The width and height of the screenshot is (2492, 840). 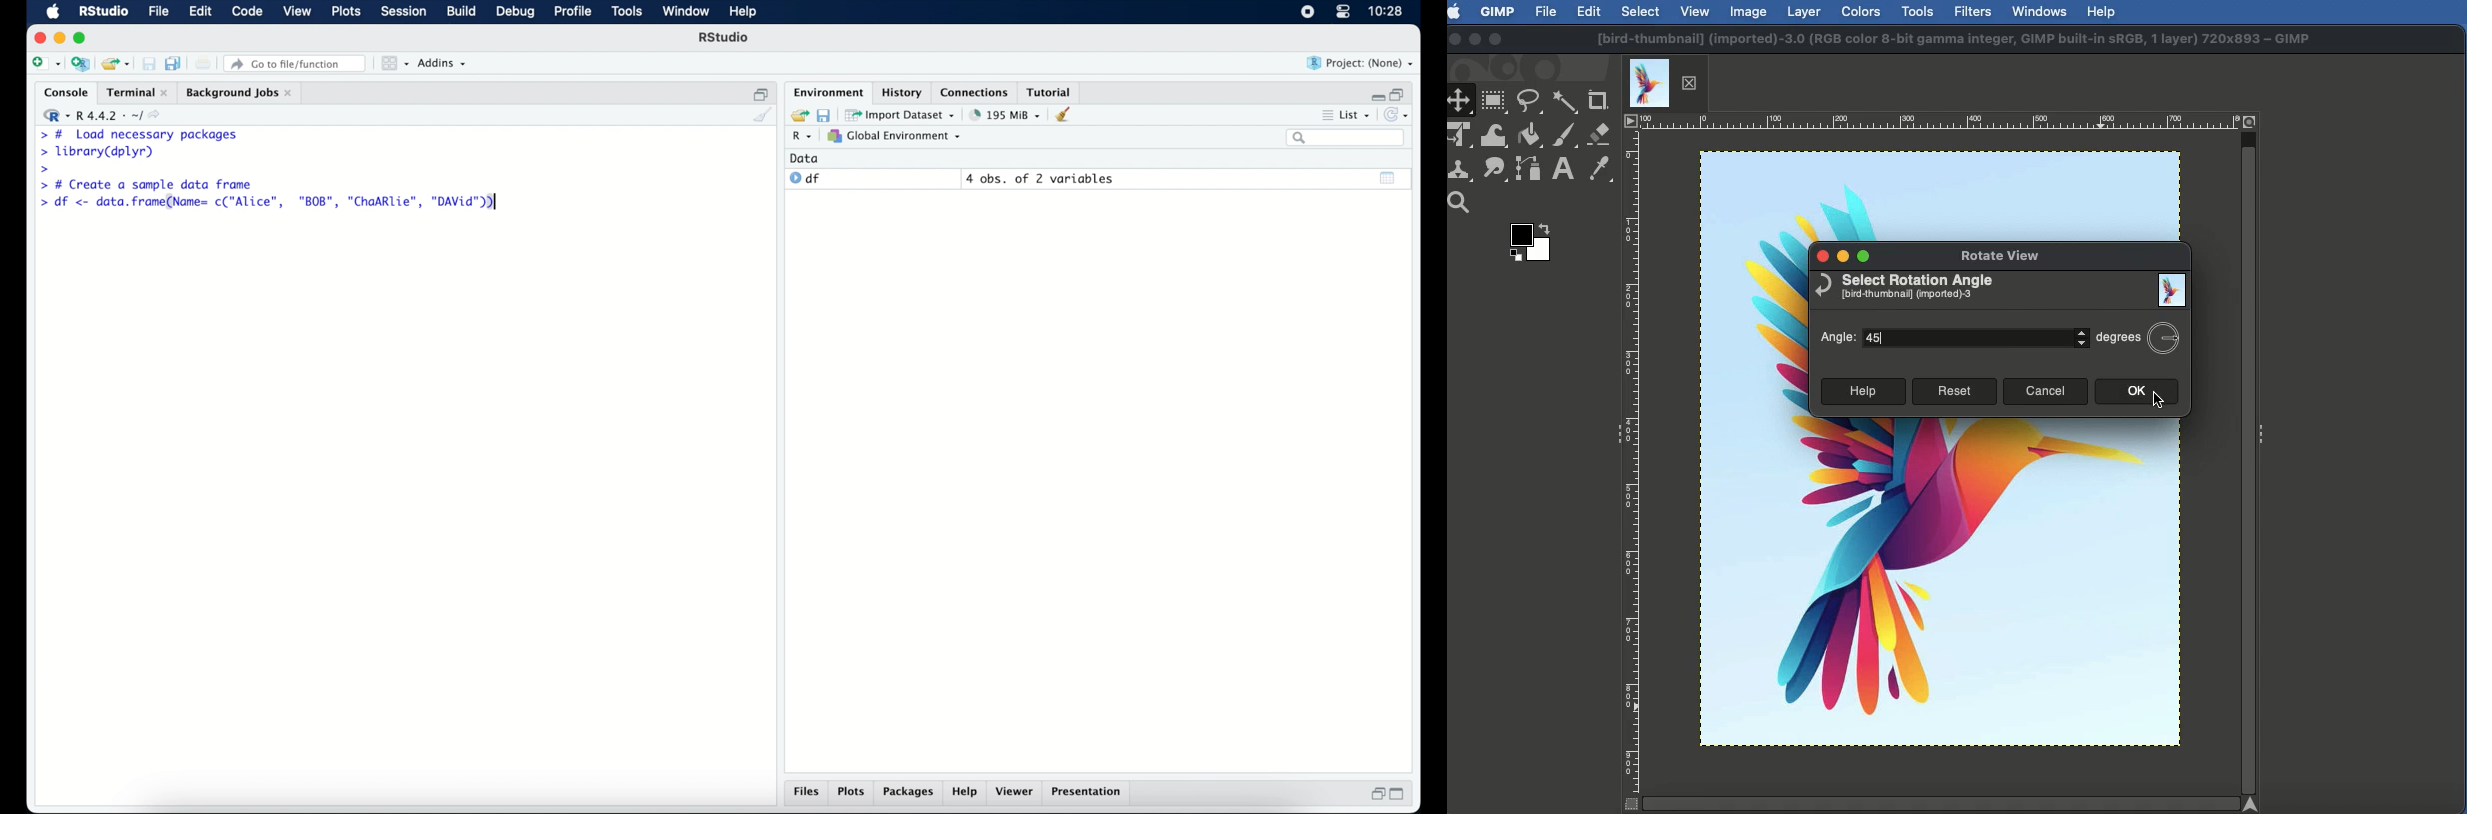 I want to click on save, so click(x=823, y=114).